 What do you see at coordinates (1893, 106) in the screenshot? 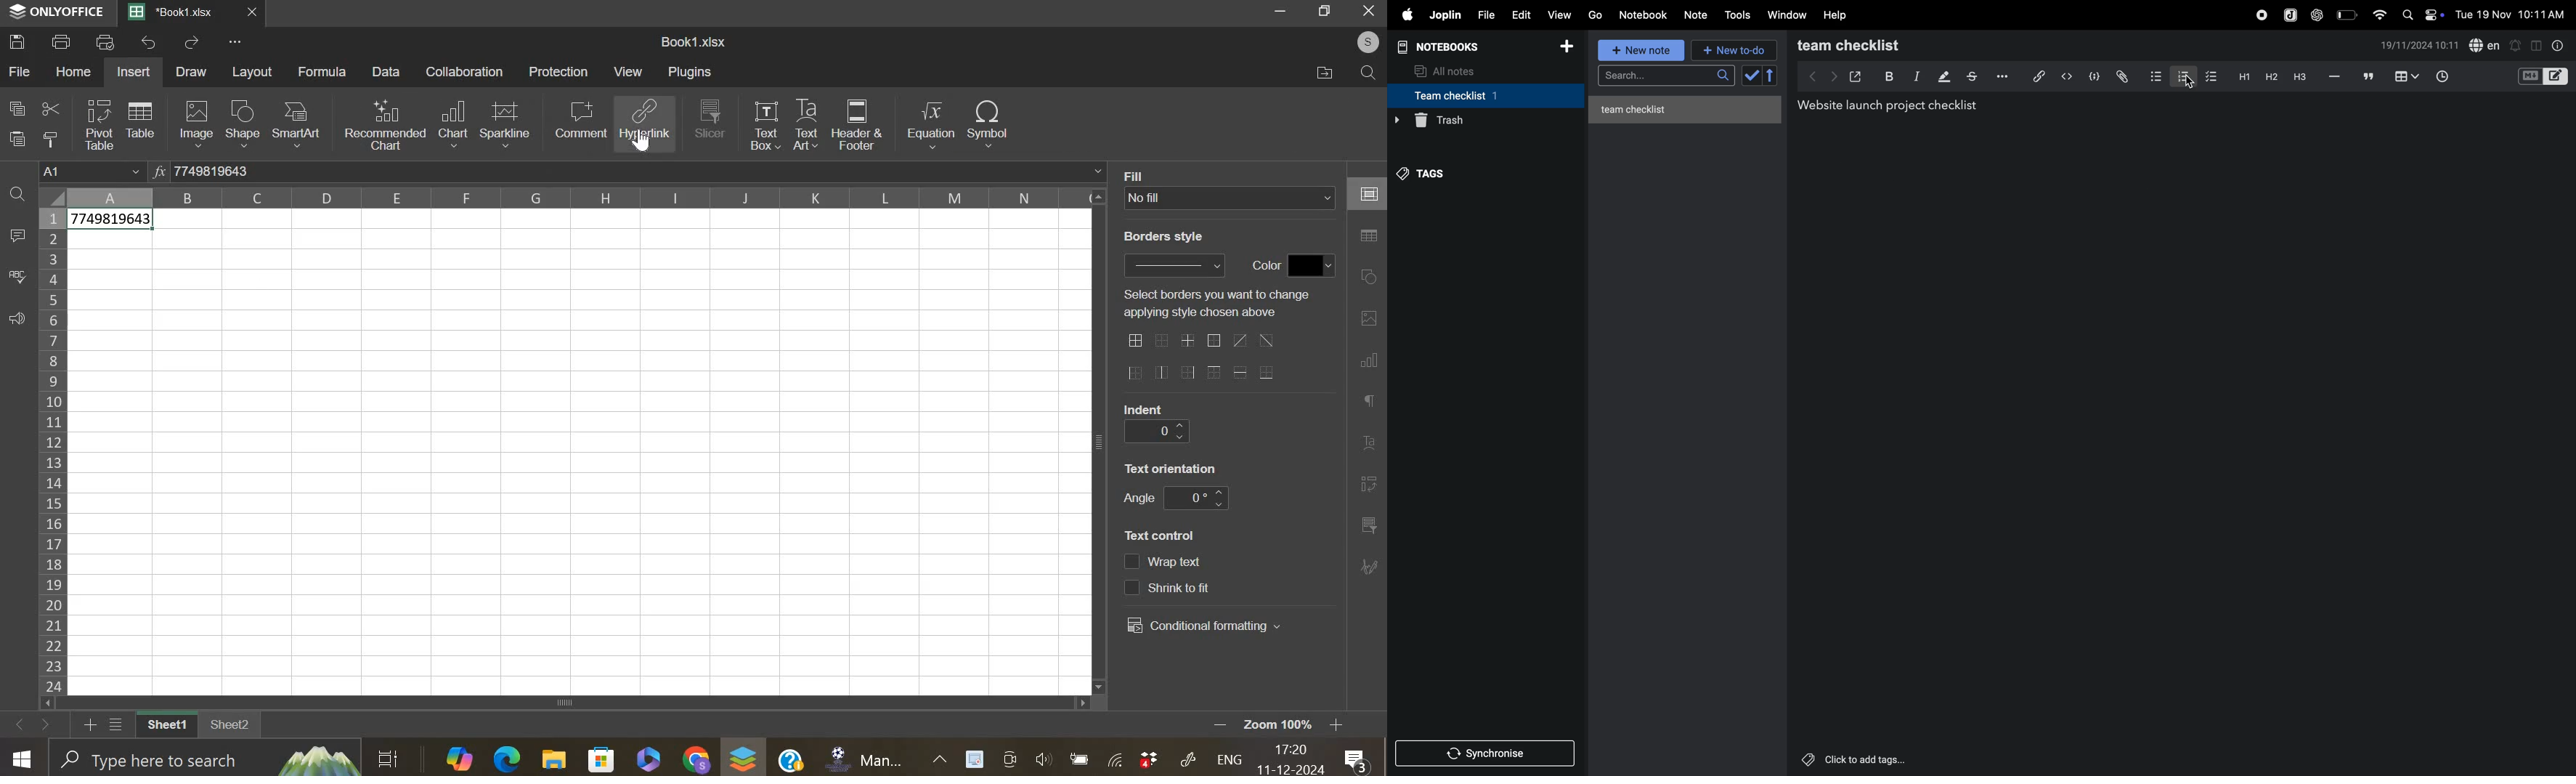
I see `title` at bounding box center [1893, 106].